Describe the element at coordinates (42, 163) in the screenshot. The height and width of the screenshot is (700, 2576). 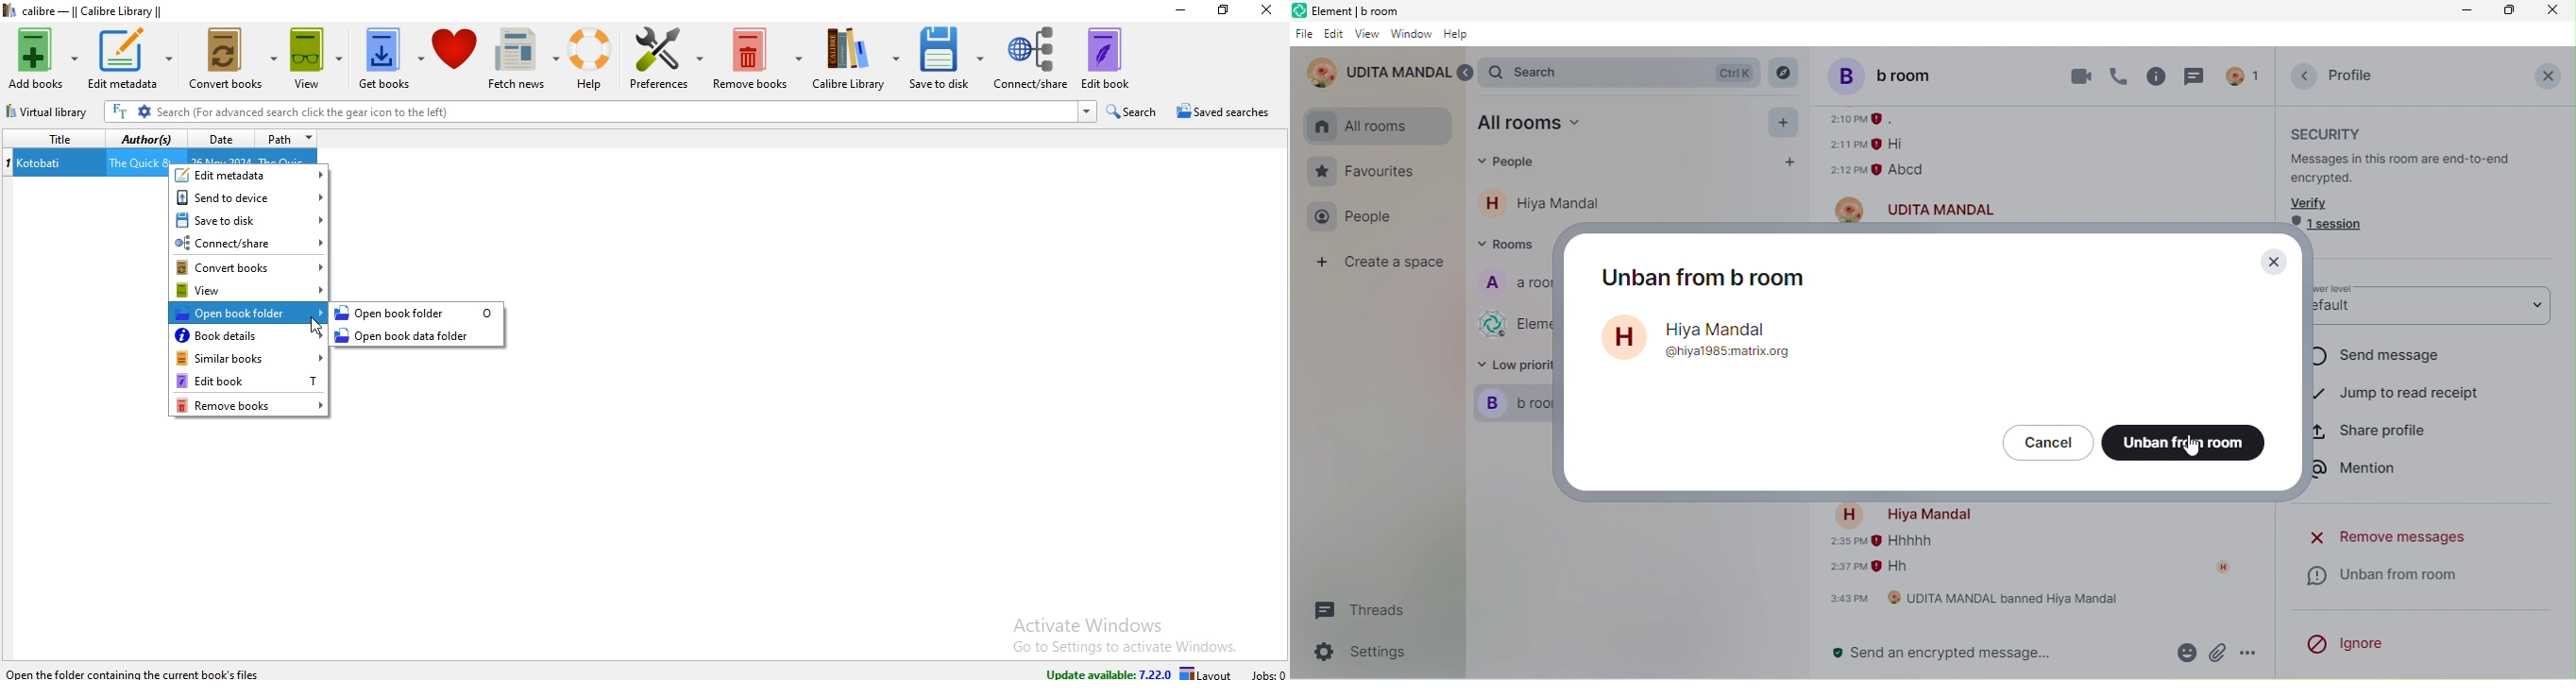
I see `Kotobati` at that location.